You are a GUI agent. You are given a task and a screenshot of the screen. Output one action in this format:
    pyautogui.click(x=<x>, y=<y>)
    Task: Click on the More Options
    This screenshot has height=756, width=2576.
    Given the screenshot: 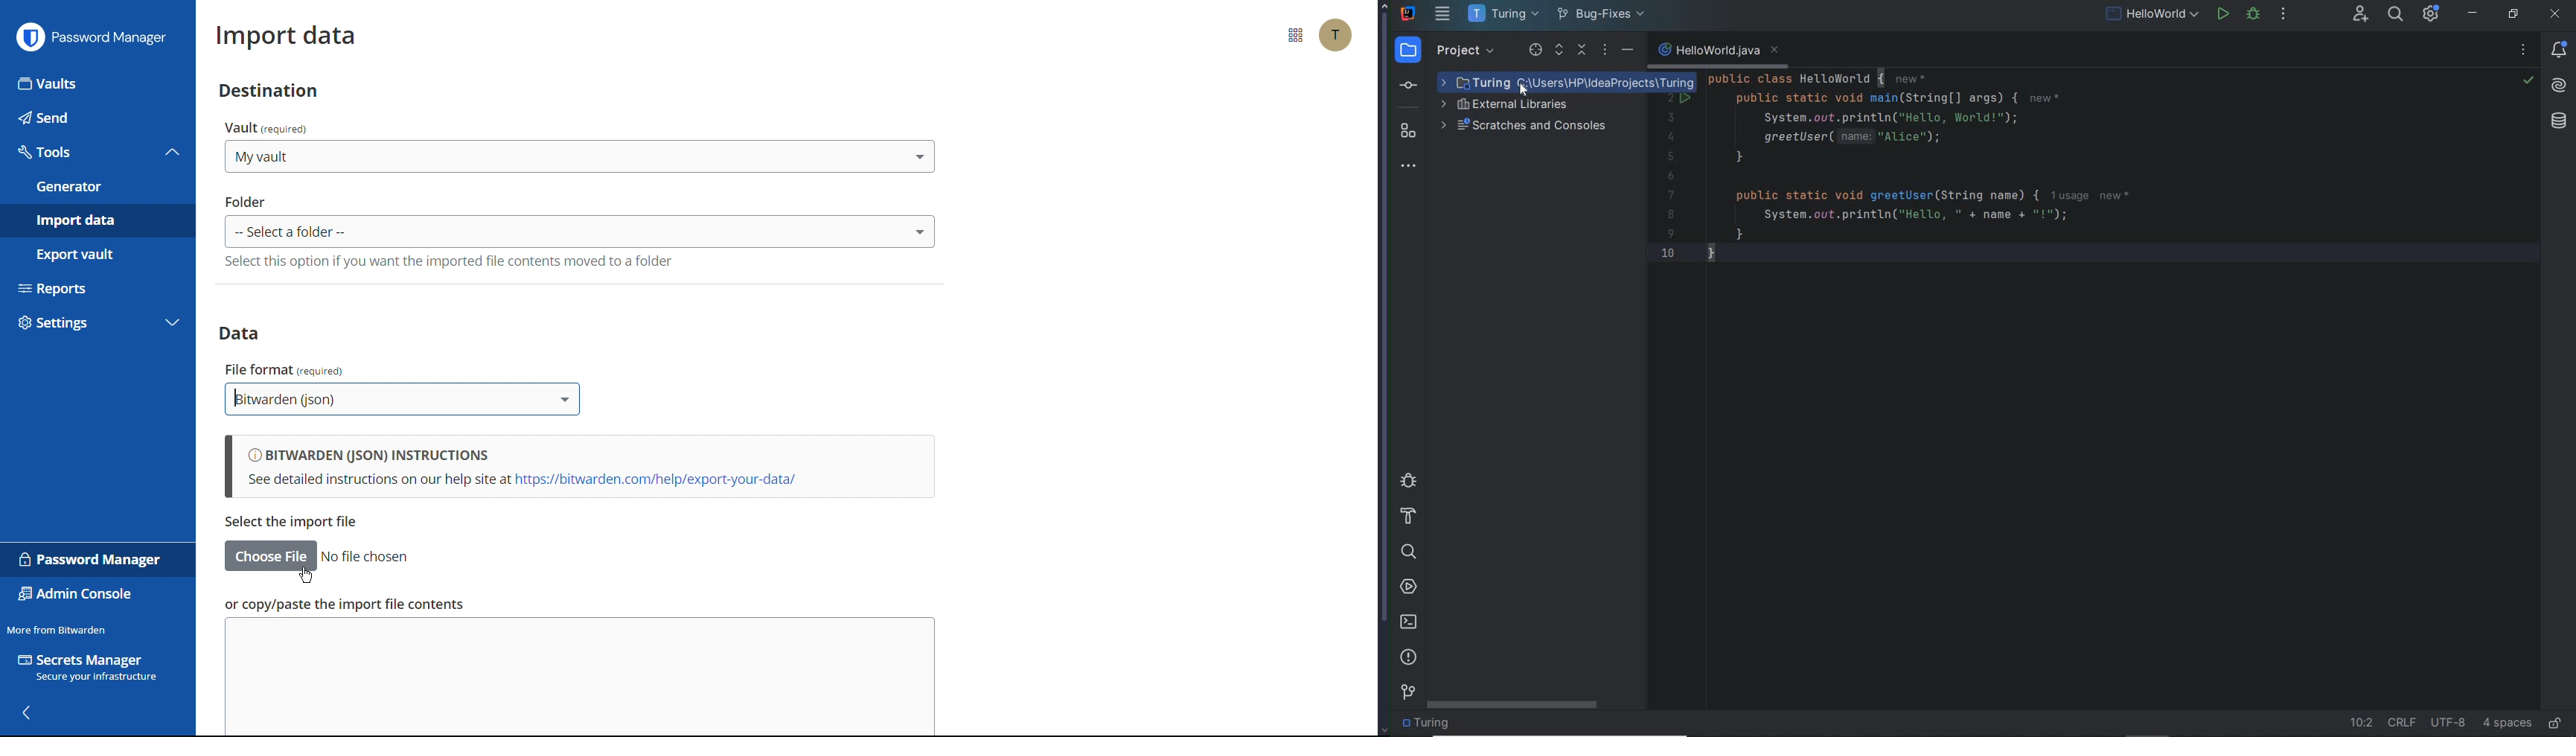 What is the action you would take?
    pyautogui.click(x=1293, y=35)
    